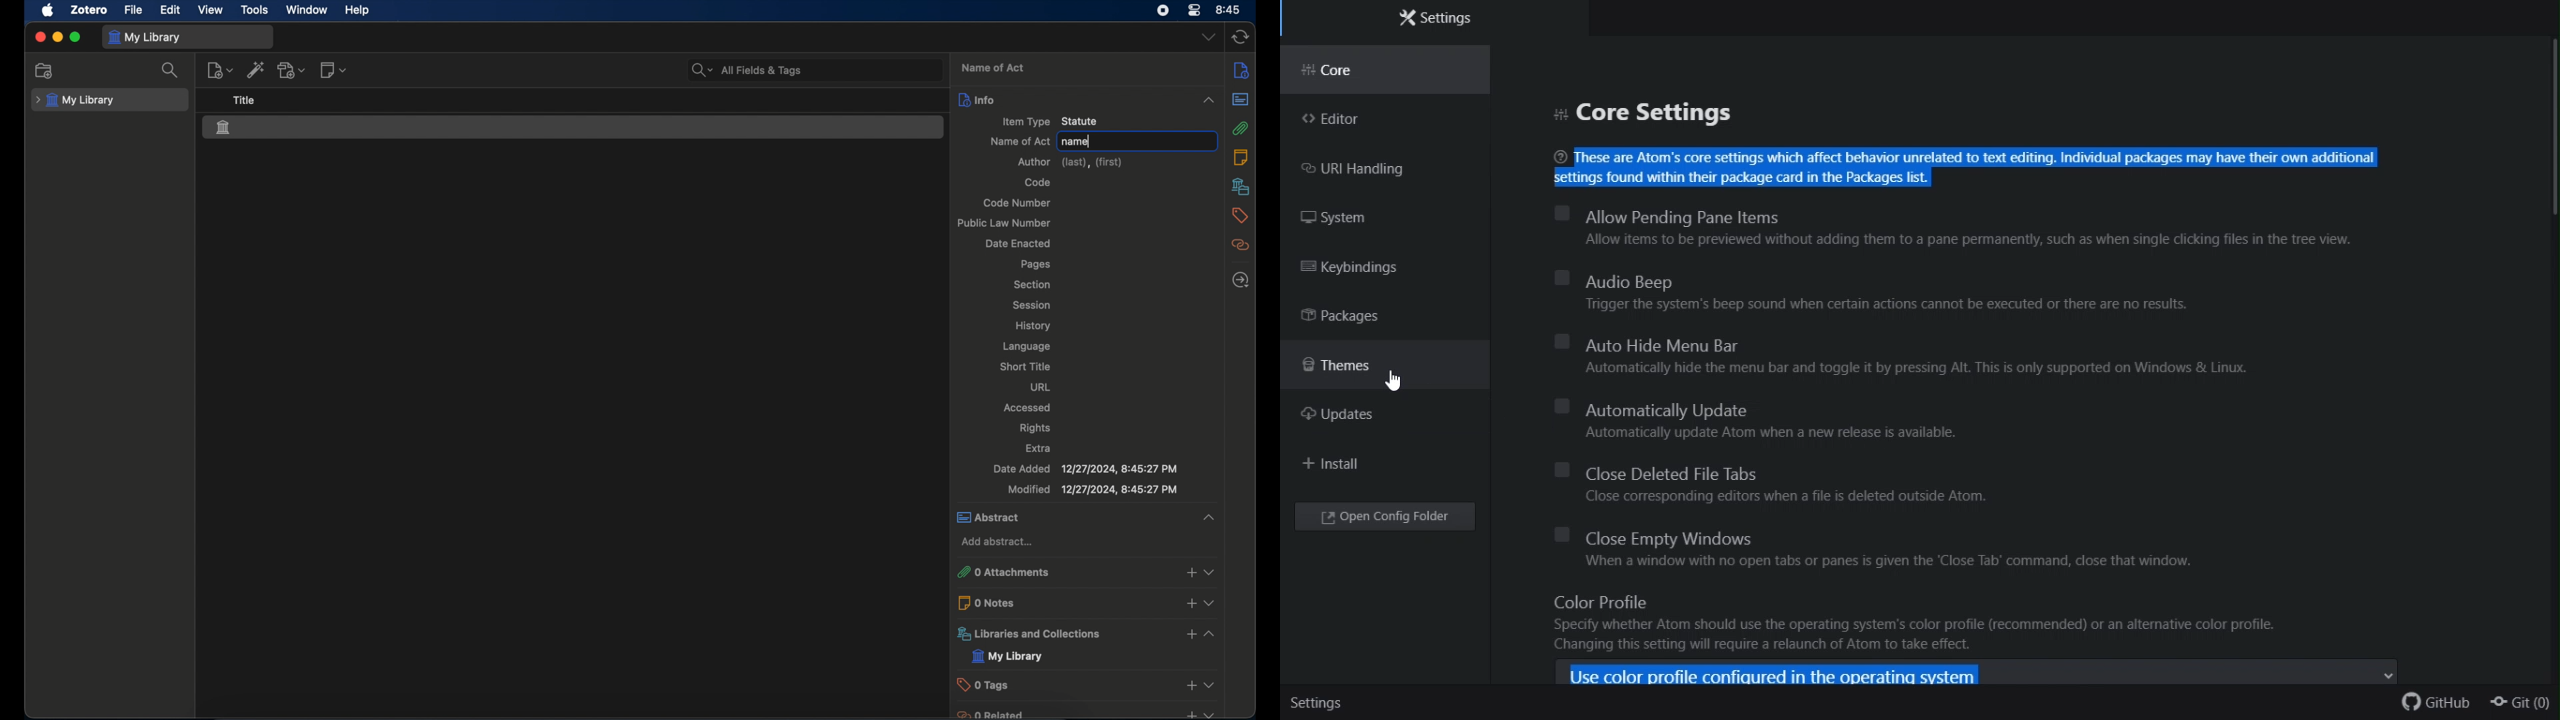 This screenshot has height=728, width=2576. What do you see at coordinates (169, 11) in the screenshot?
I see `edit` at bounding box center [169, 11].